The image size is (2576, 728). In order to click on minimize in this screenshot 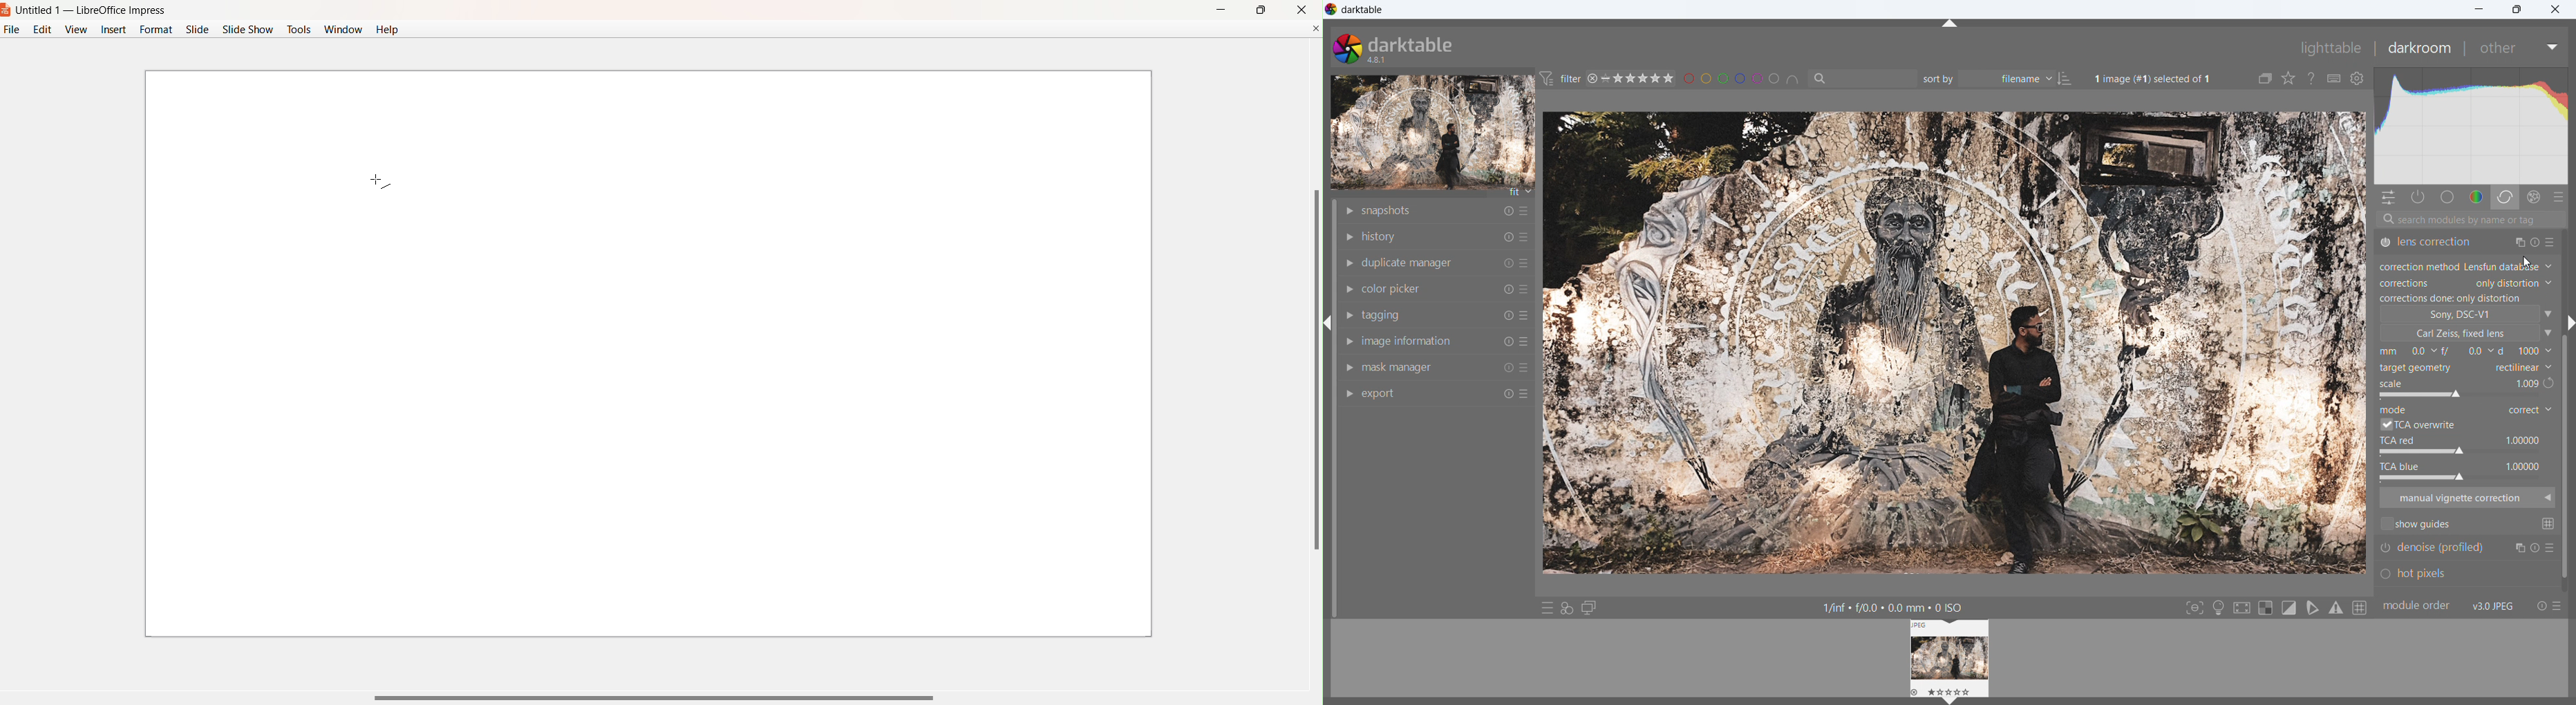, I will do `click(2480, 9)`.